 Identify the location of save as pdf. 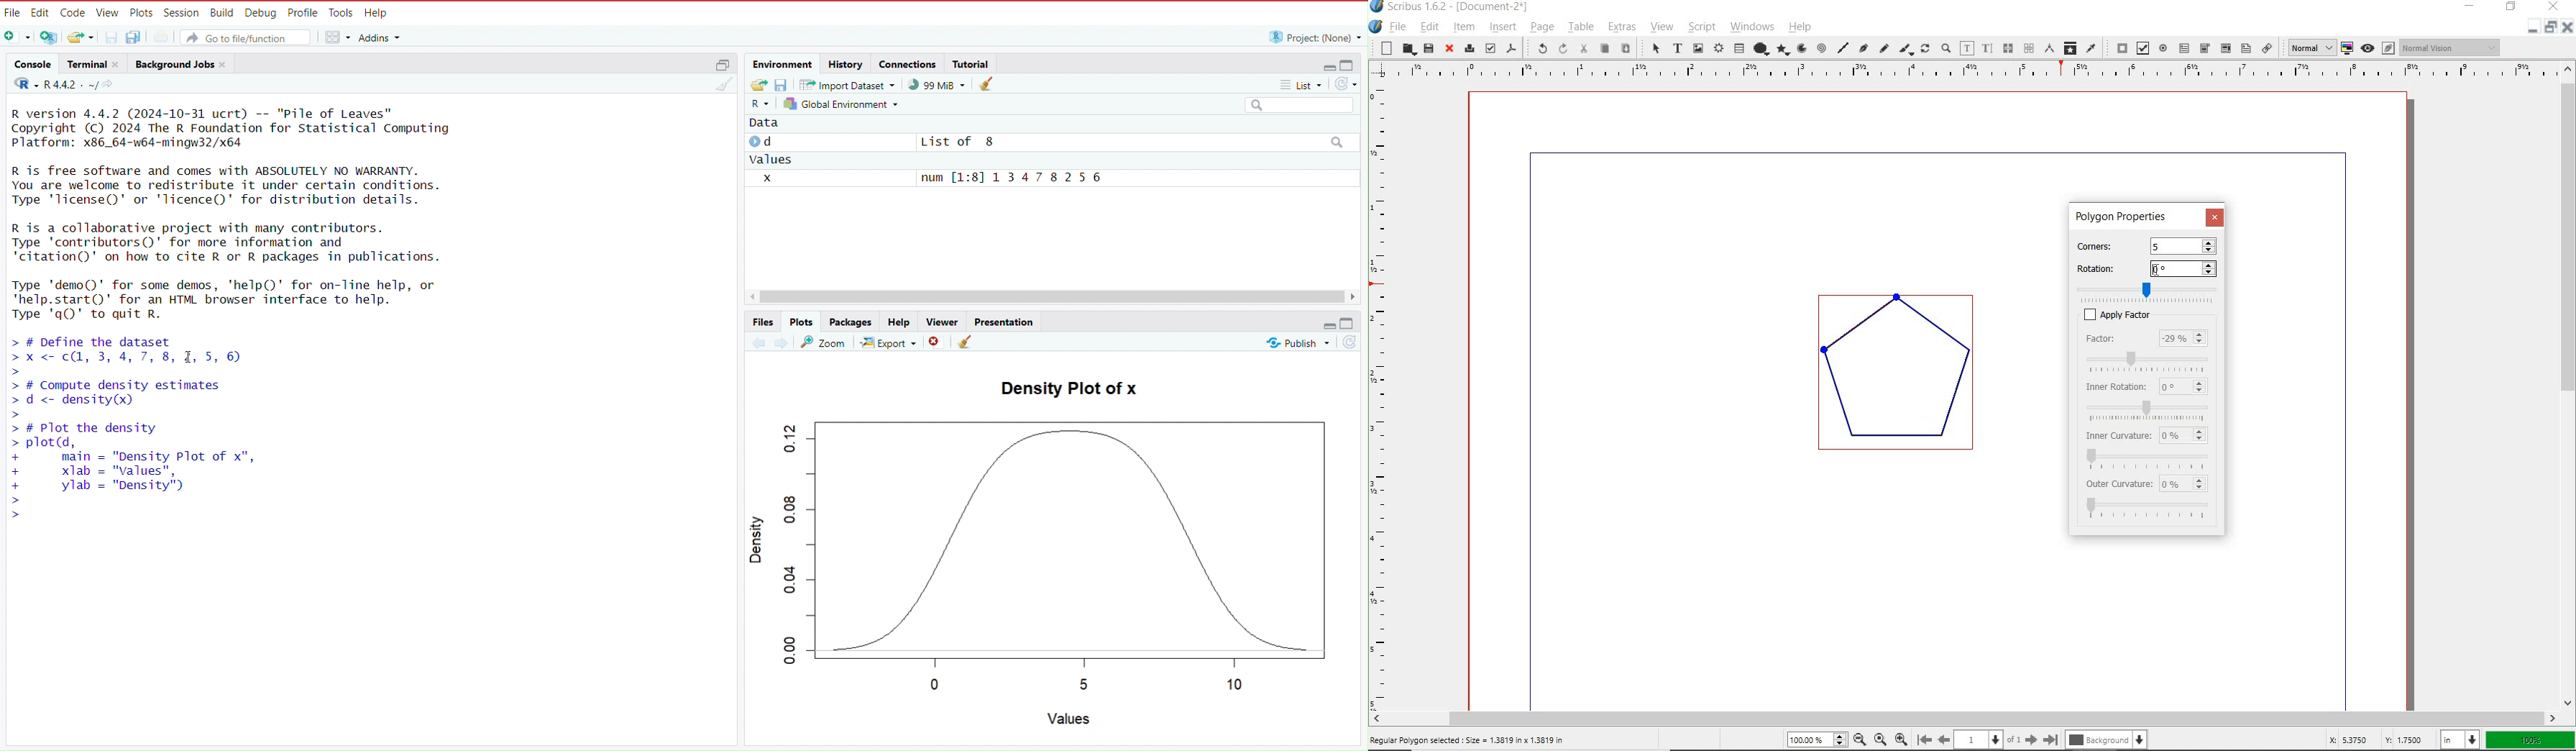
(1512, 47).